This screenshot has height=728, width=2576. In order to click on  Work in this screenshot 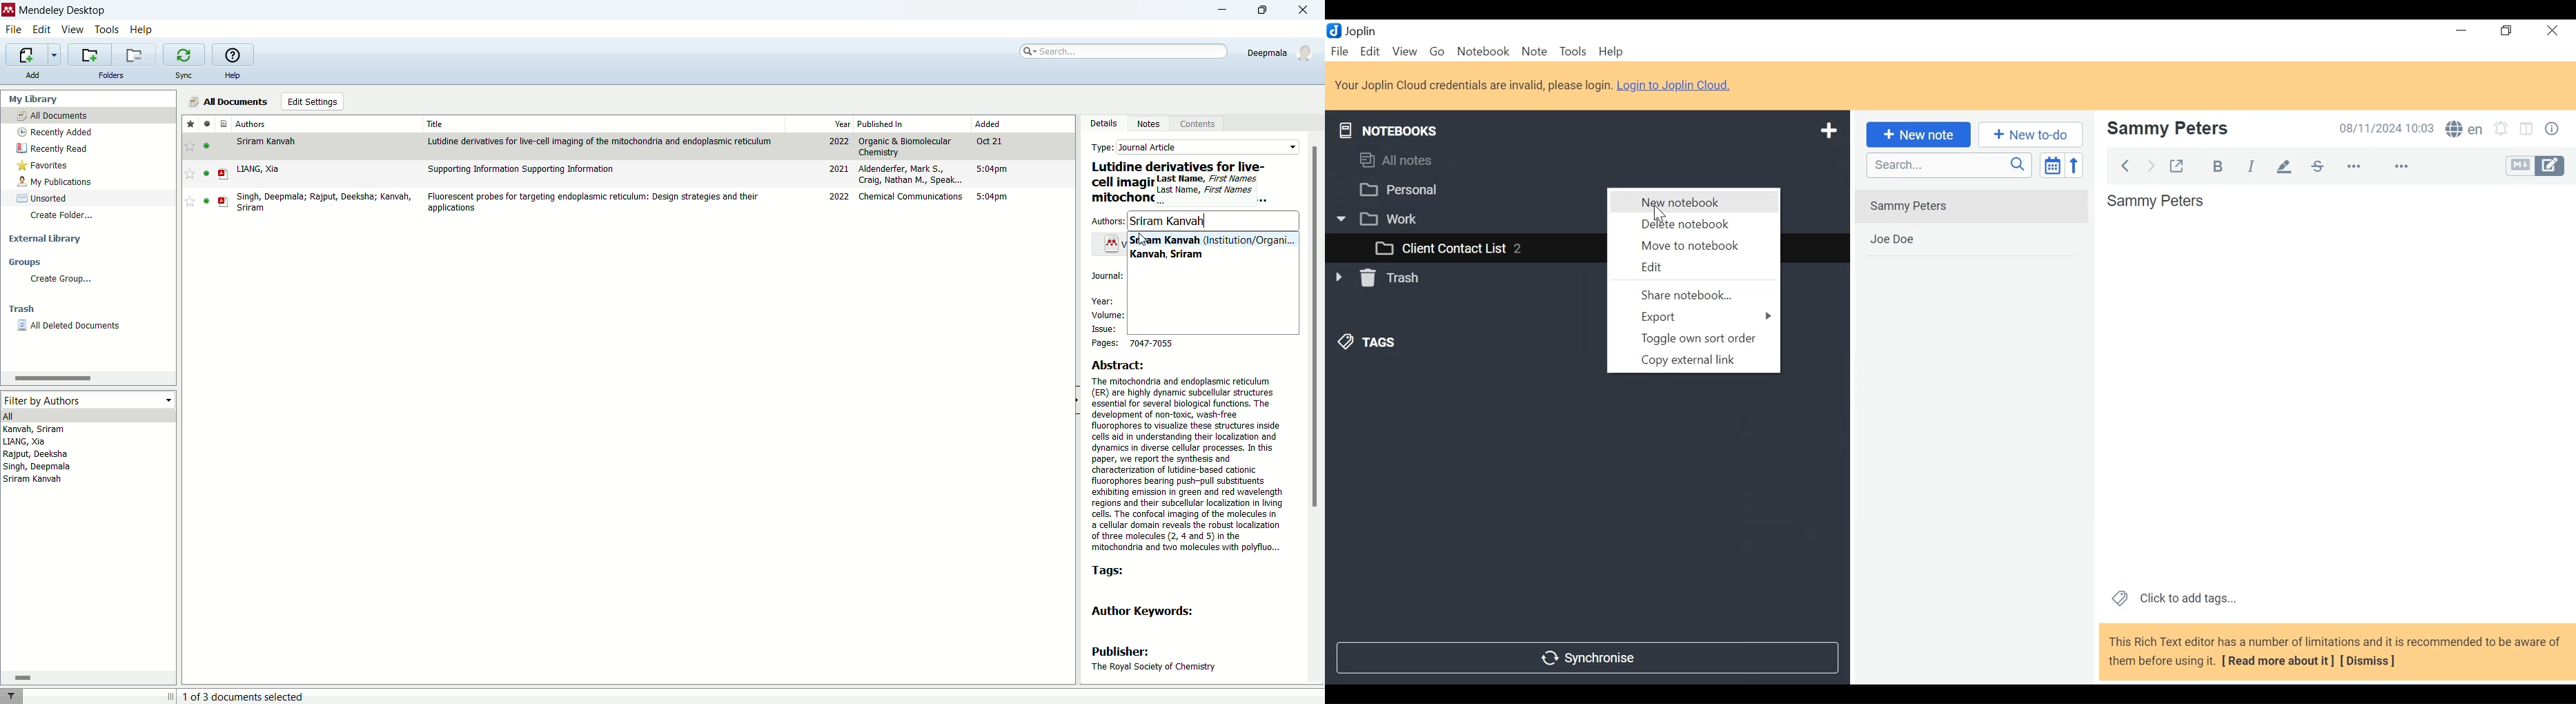, I will do `click(1378, 218)`.